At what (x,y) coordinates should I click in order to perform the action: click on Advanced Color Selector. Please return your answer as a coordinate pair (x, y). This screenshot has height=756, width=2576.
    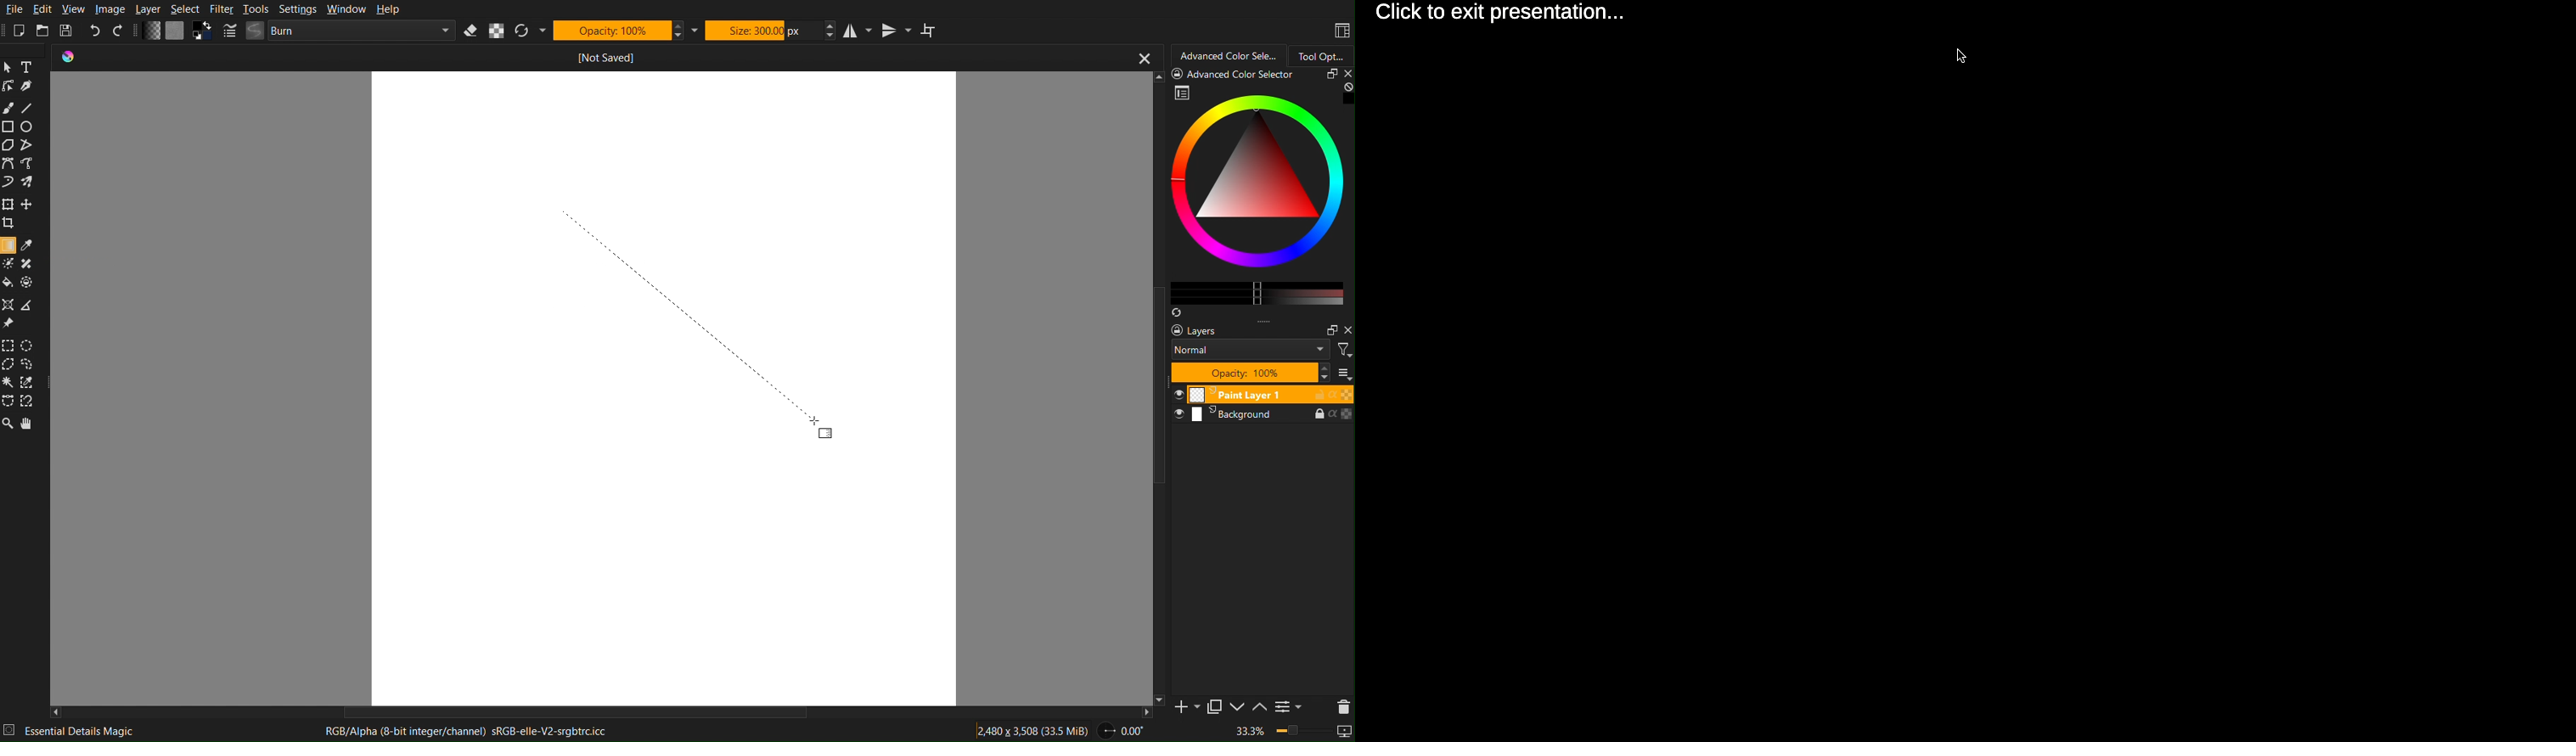
    Looking at the image, I should click on (1225, 55).